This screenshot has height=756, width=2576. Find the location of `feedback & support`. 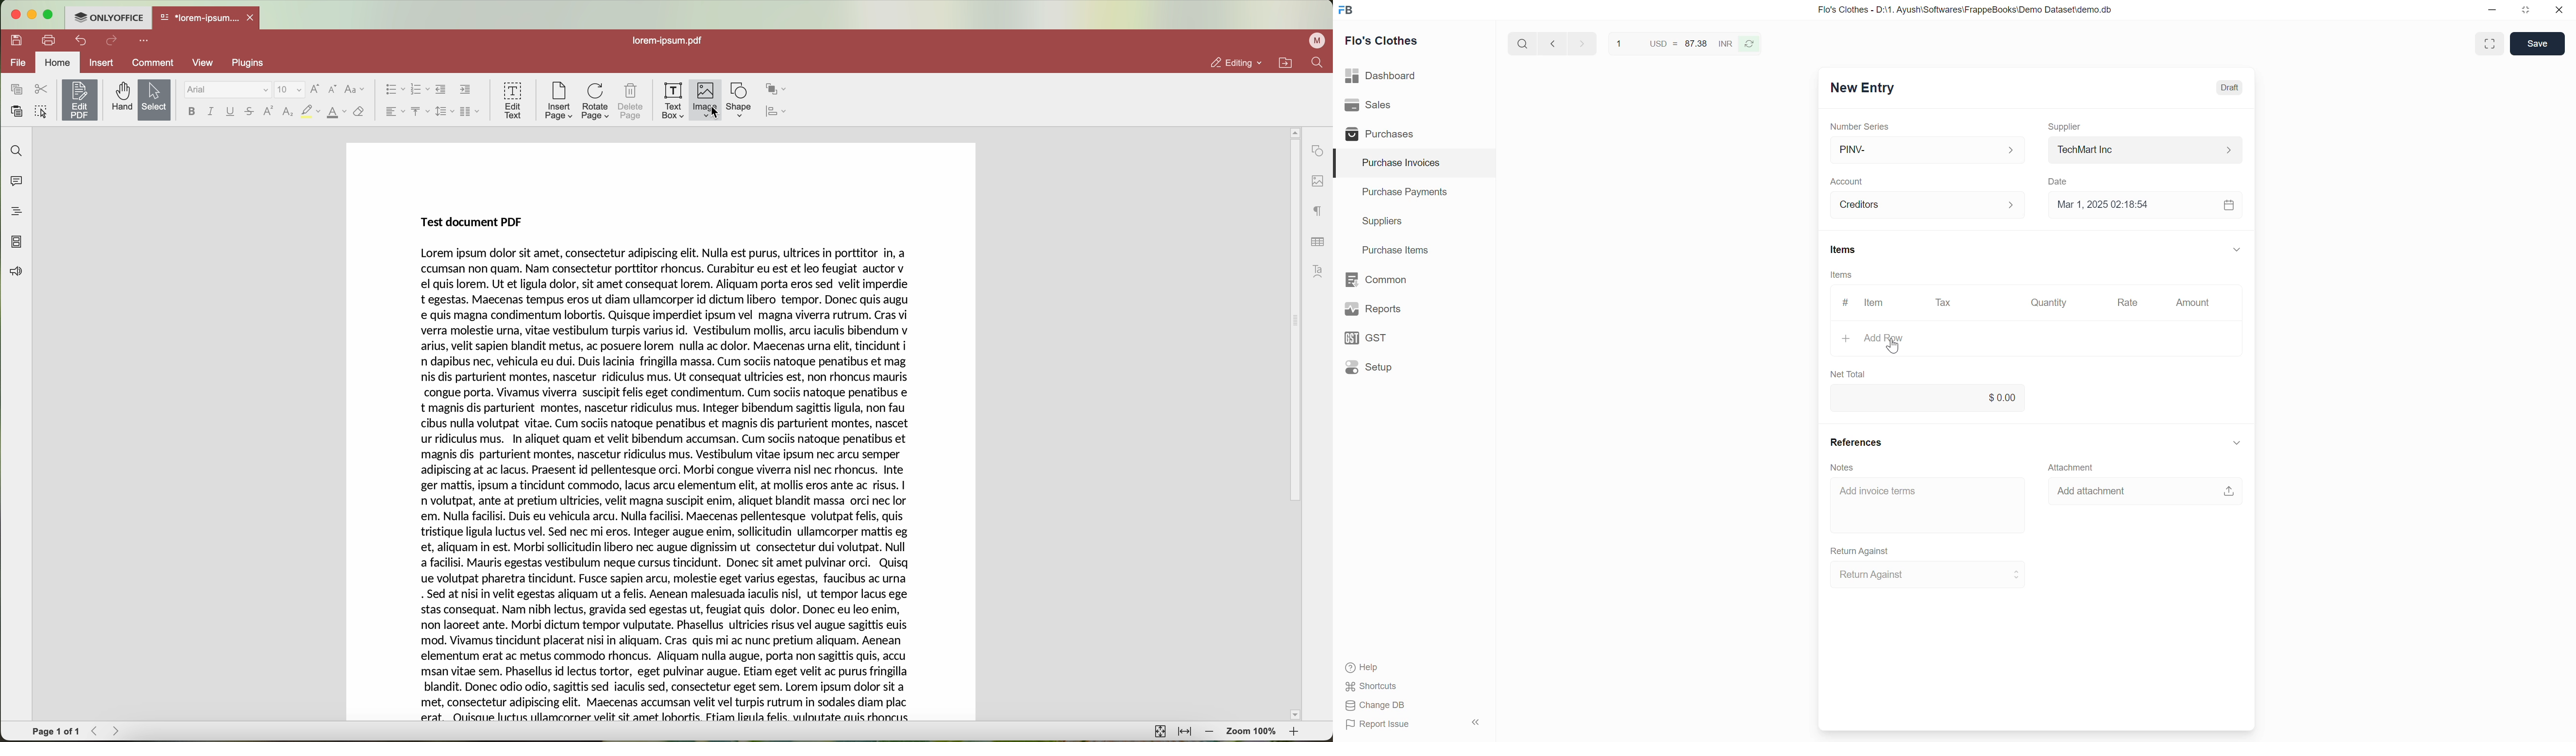

feedback & support is located at coordinates (15, 273).